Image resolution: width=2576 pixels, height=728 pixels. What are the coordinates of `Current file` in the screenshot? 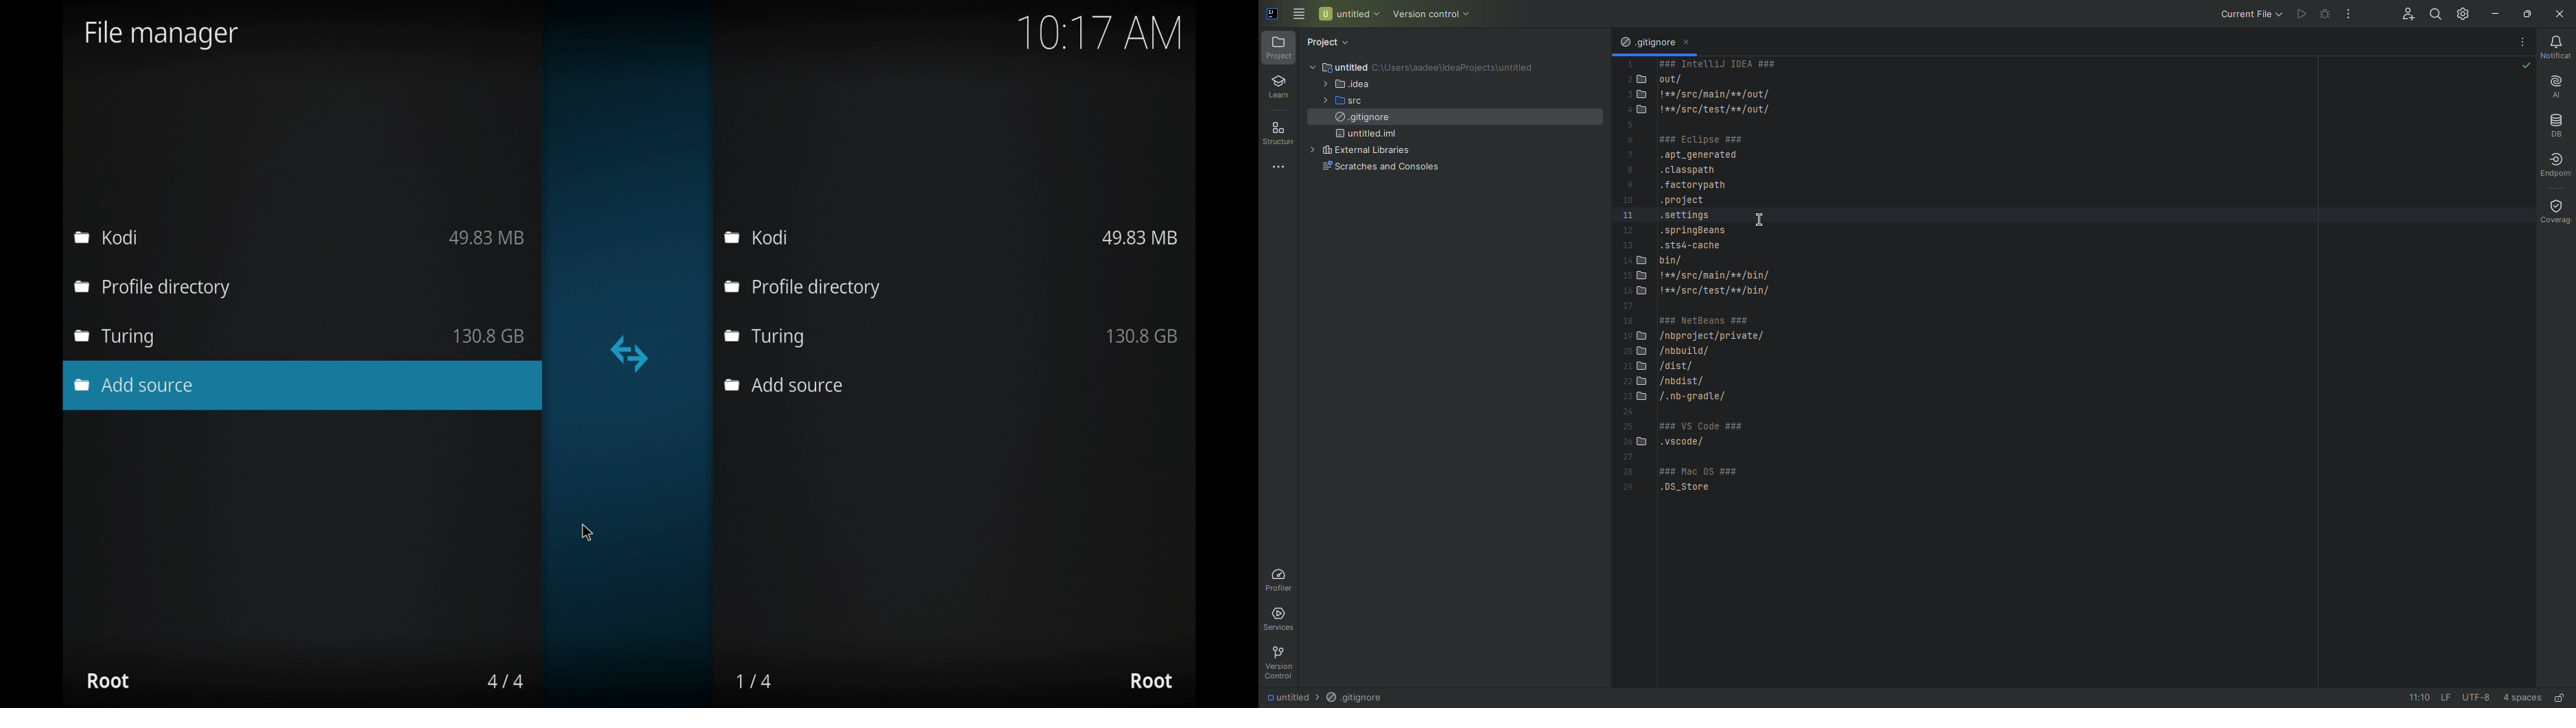 It's located at (2246, 13).